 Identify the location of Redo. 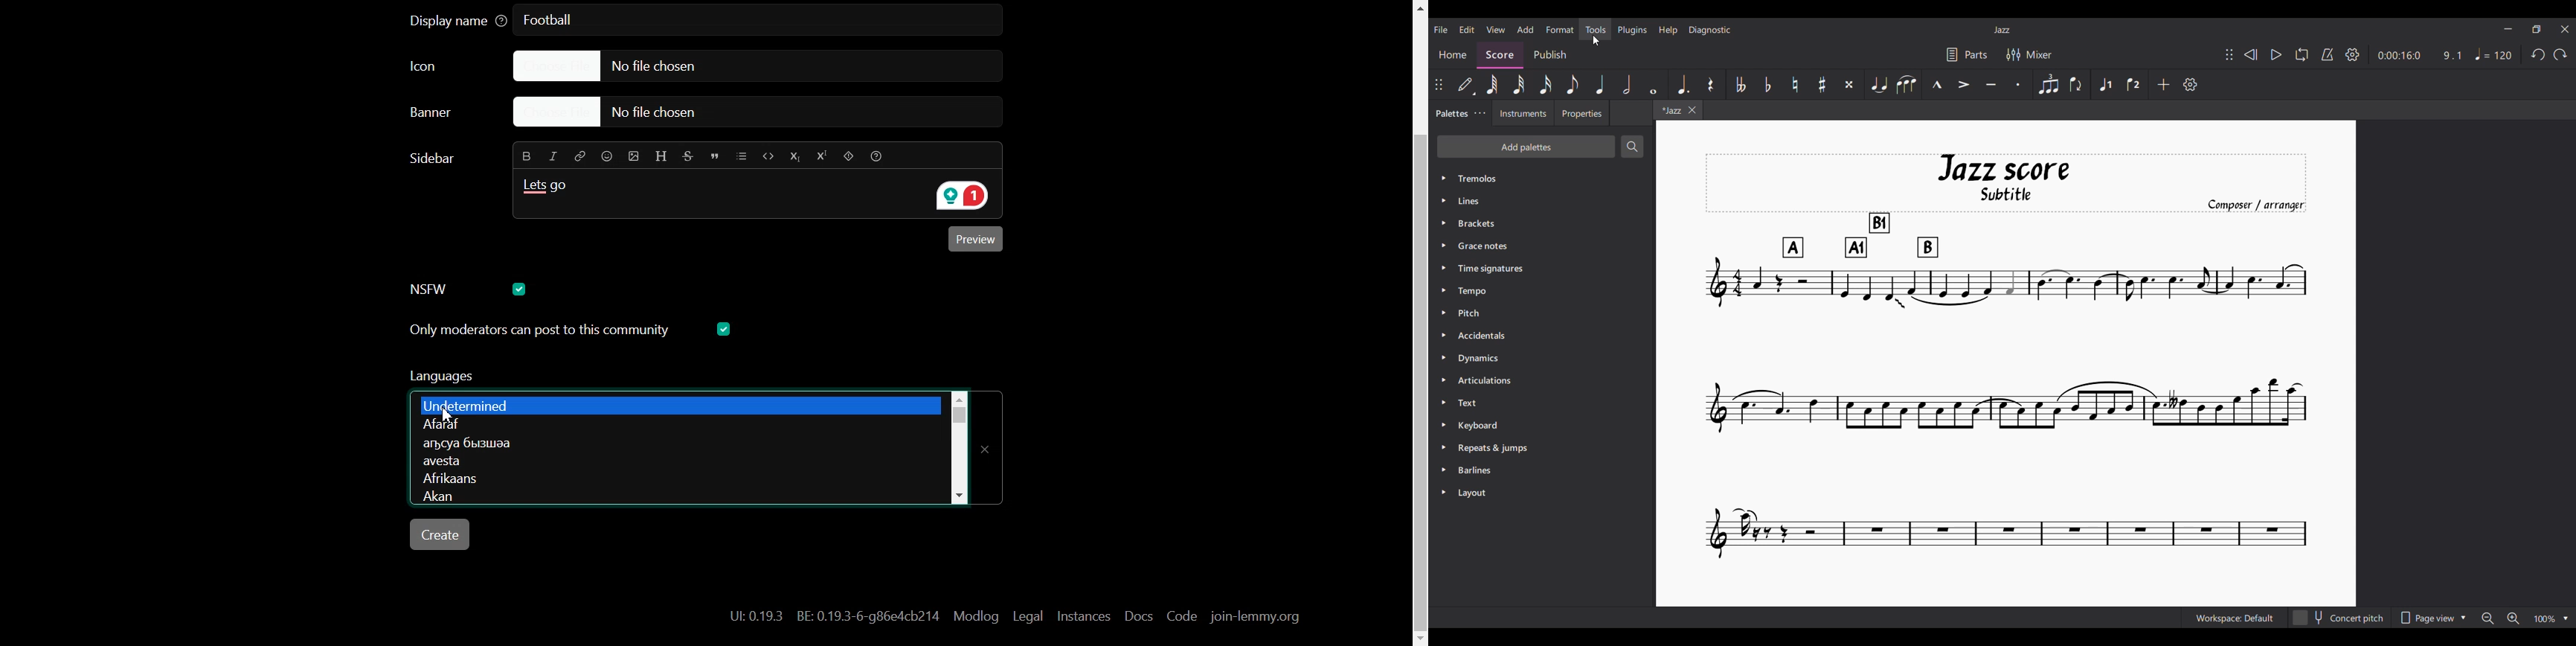
(2560, 54).